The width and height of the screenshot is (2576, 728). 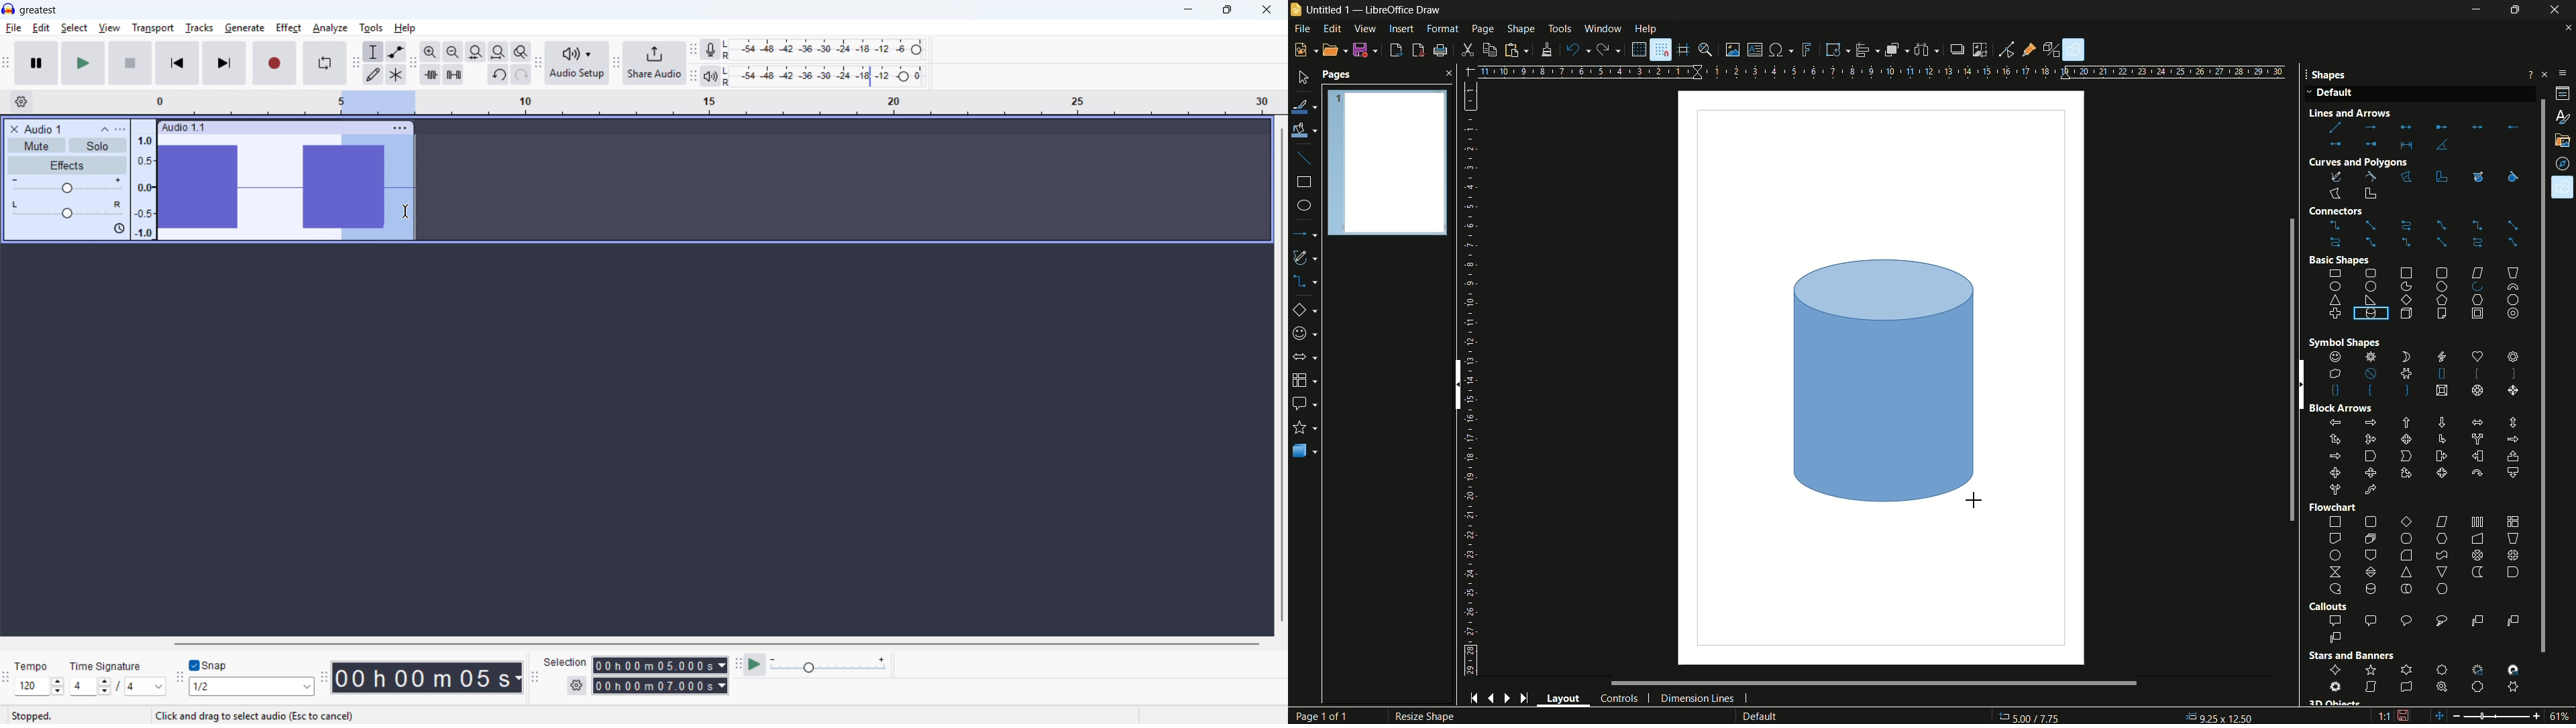 What do you see at coordinates (2426, 630) in the screenshot?
I see `callout` at bounding box center [2426, 630].